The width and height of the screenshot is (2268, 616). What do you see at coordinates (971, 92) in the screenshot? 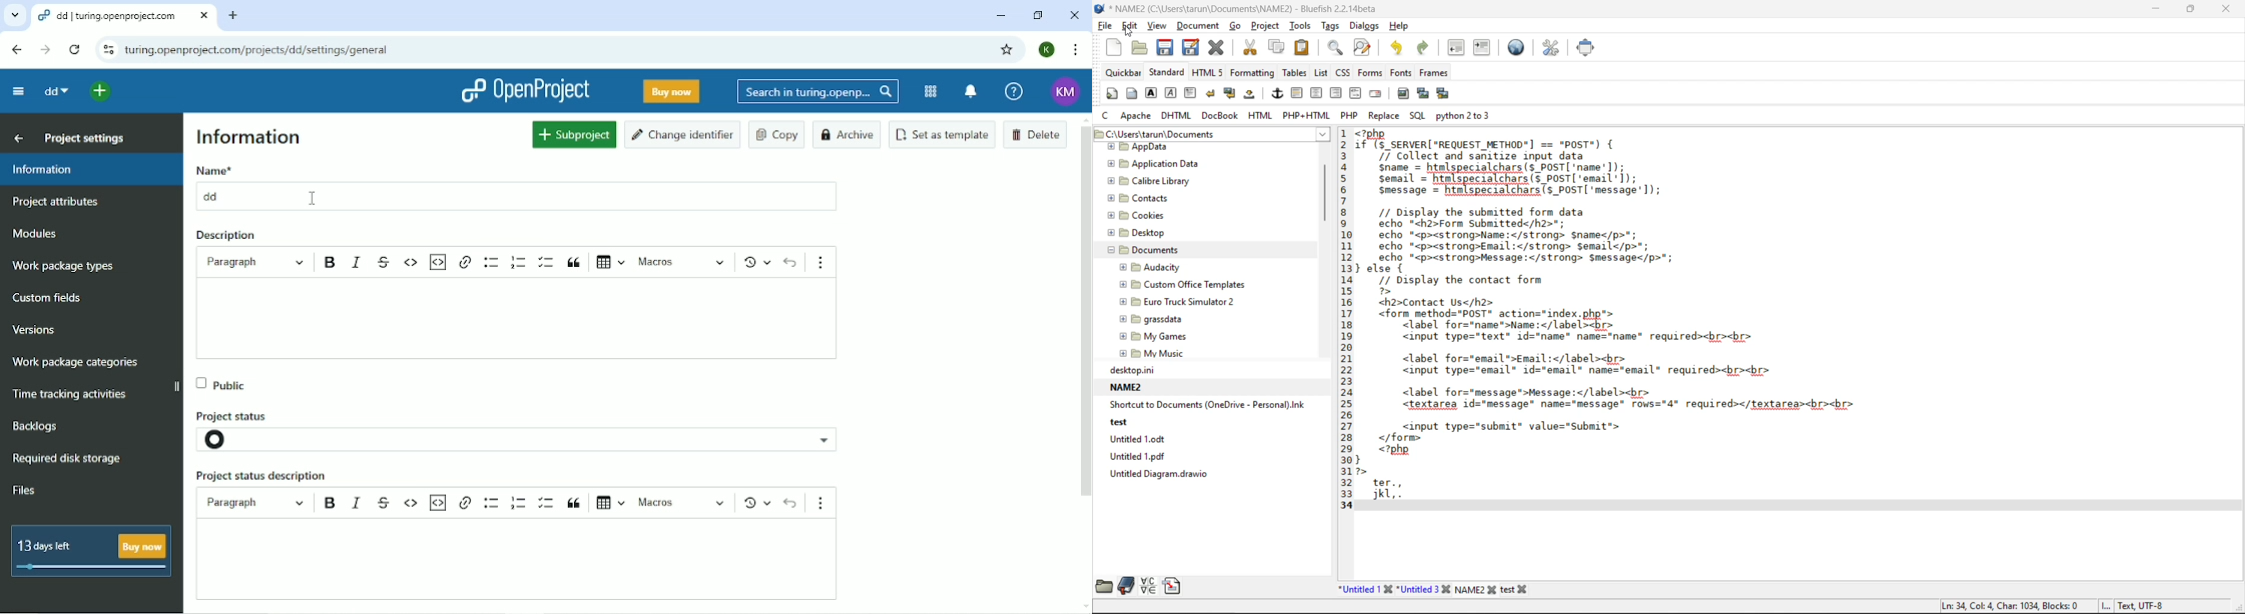
I see `To notification center` at bounding box center [971, 92].